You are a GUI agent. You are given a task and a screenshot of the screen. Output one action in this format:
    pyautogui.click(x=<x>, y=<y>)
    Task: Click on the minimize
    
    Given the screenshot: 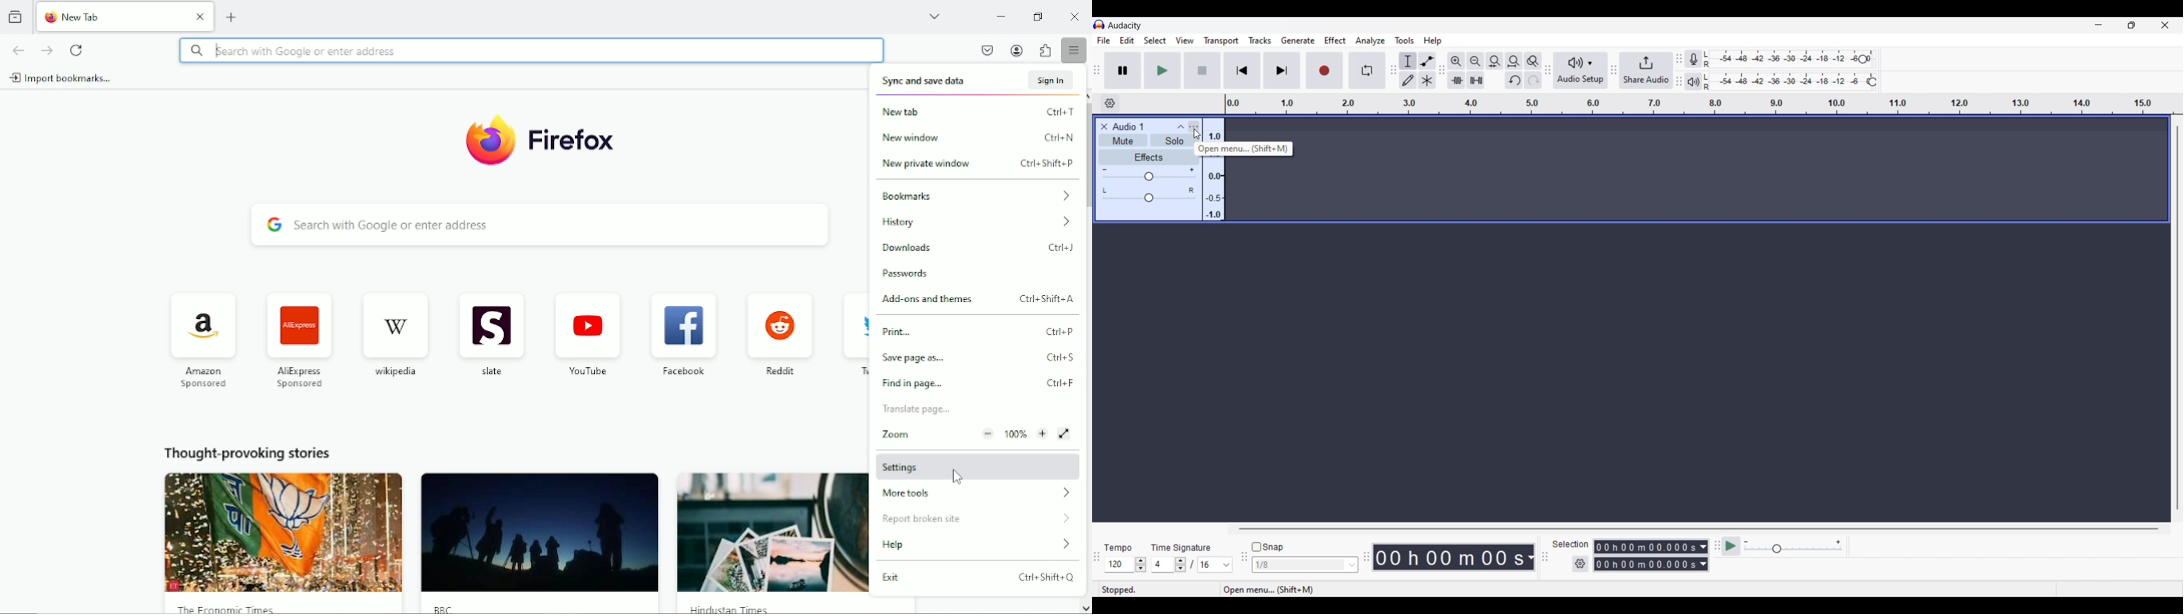 What is the action you would take?
    pyautogui.click(x=1000, y=15)
    